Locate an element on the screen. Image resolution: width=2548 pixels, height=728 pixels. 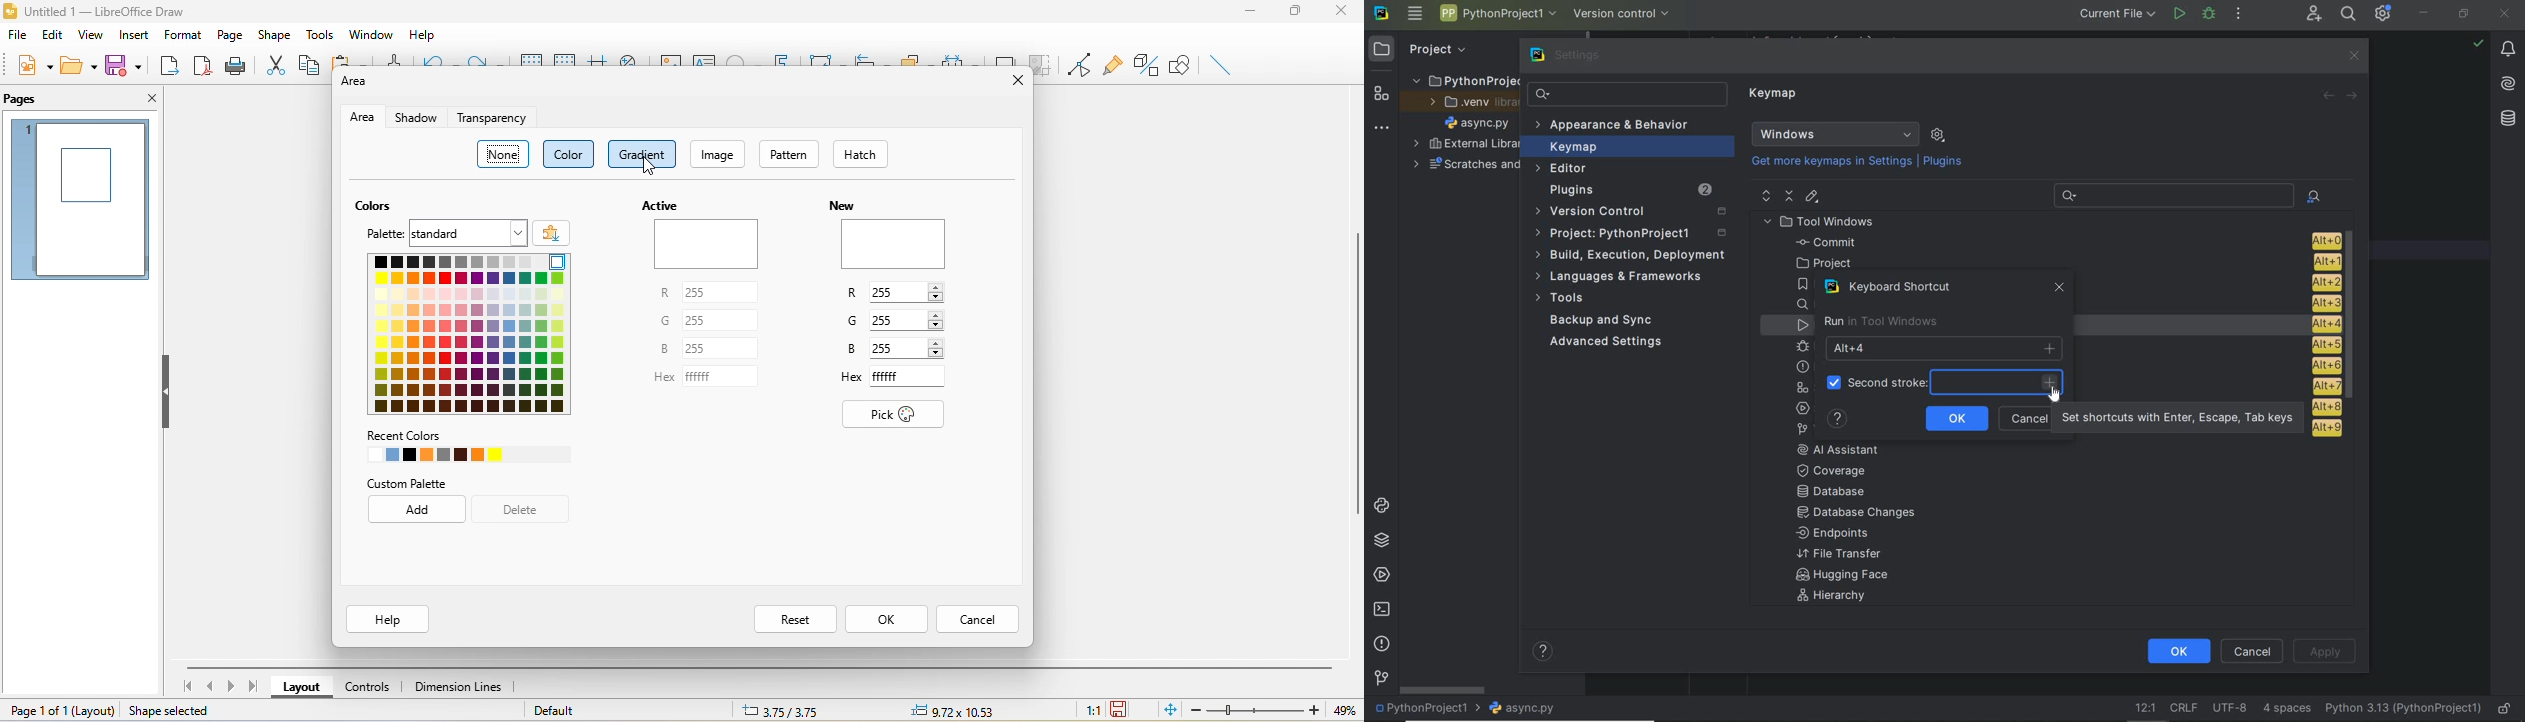
shape selected is located at coordinates (173, 711).